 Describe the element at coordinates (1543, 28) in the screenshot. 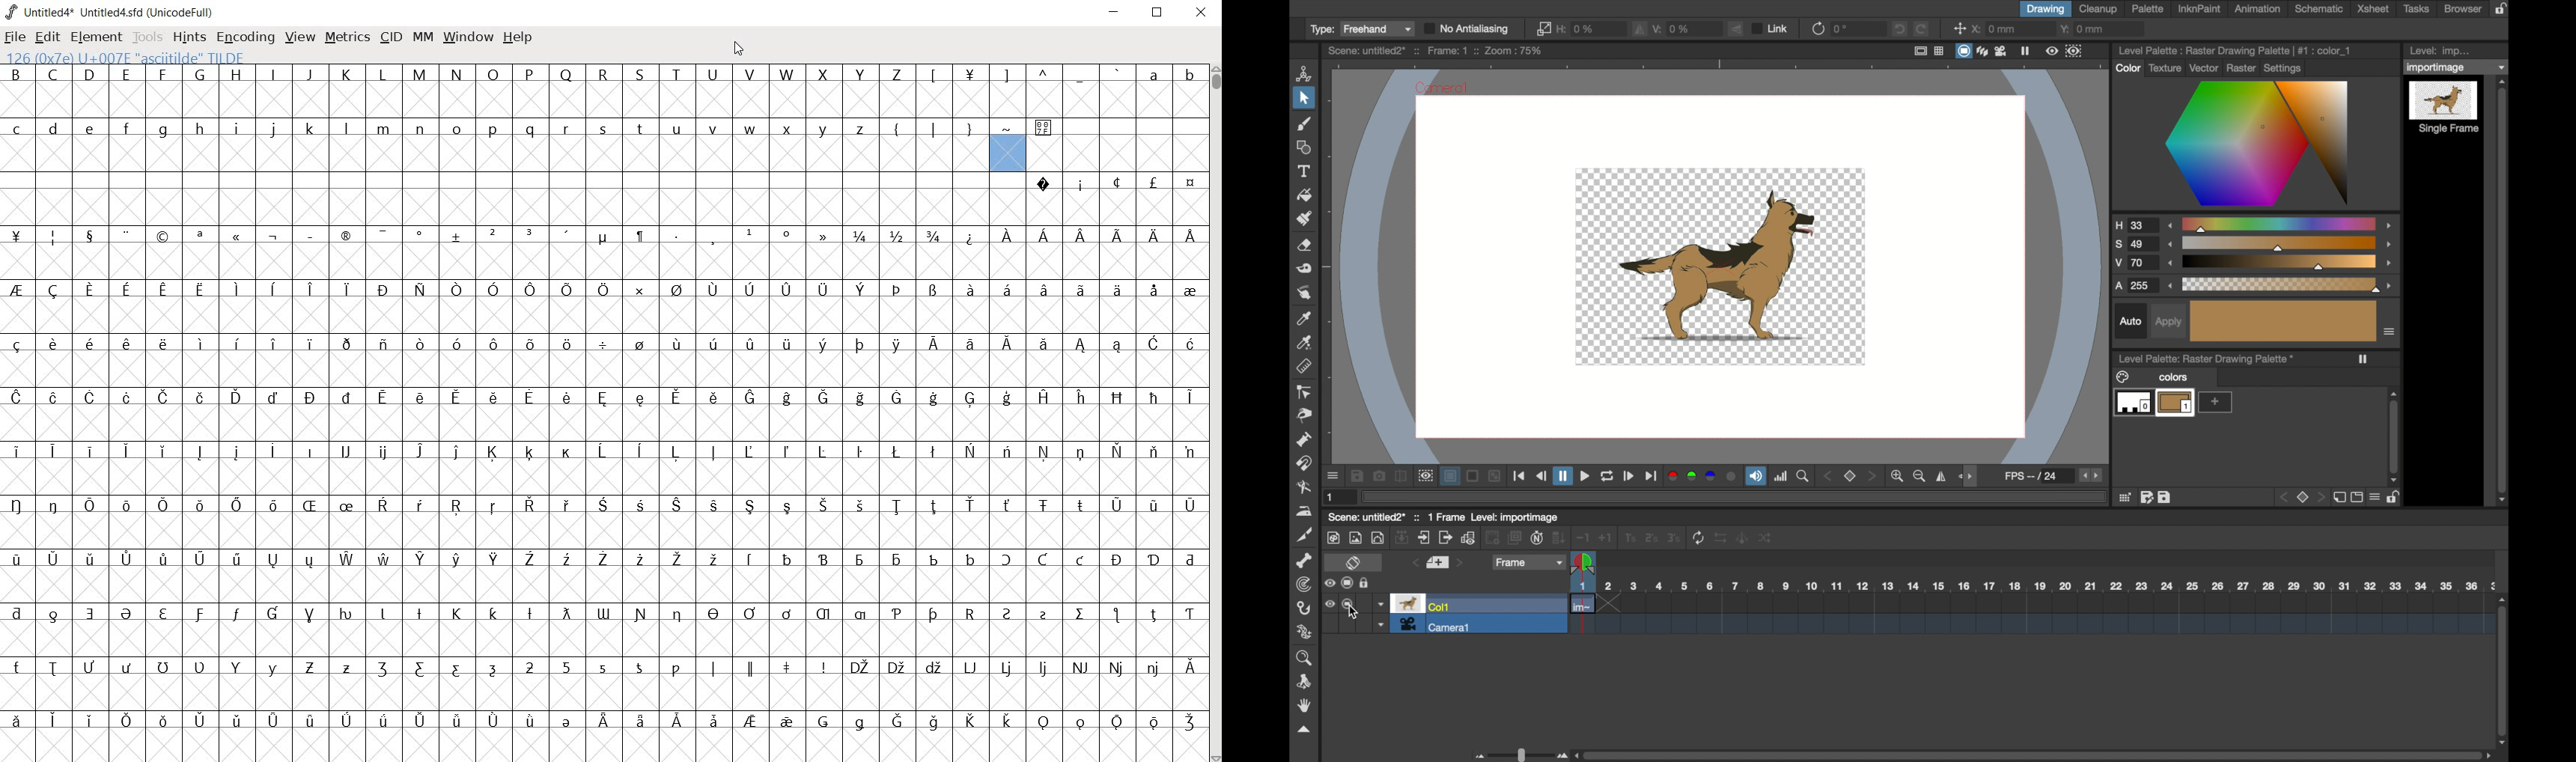

I see `link` at that location.